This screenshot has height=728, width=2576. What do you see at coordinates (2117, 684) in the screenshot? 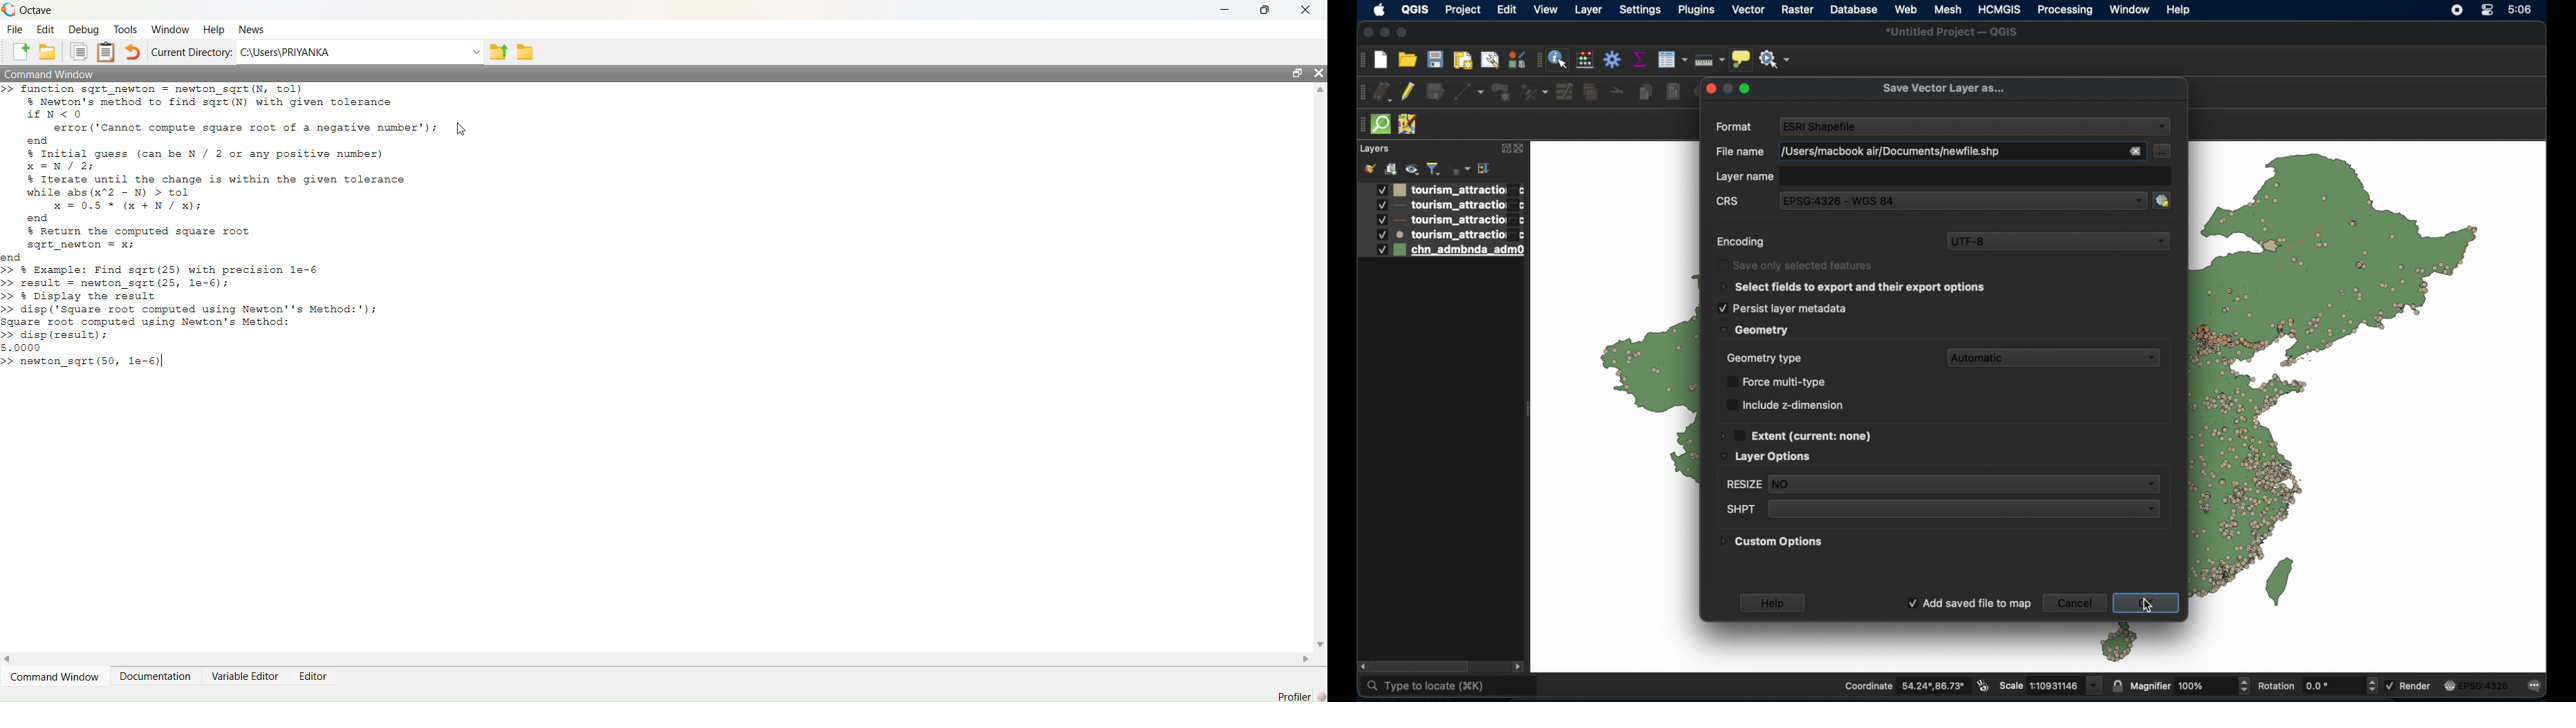
I see `lock scale` at bounding box center [2117, 684].